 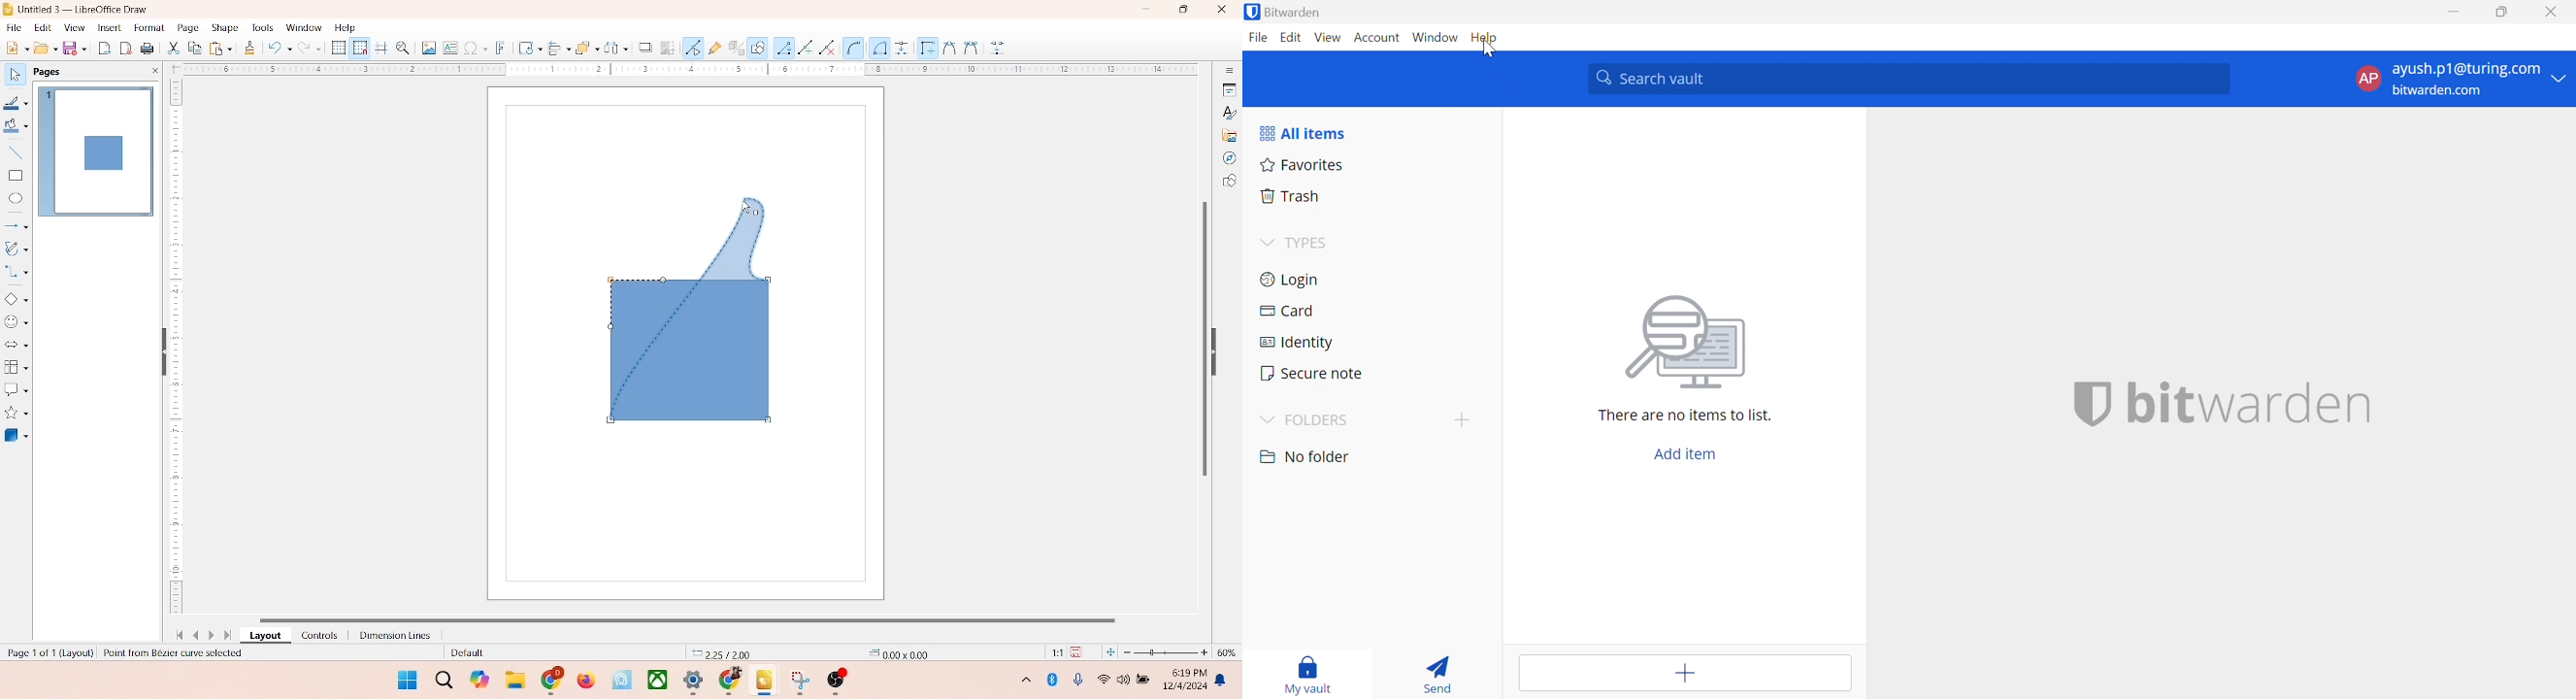 What do you see at coordinates (1373, 313) in the screenshot?
I see `Card` at bounding box center [1373, 313].